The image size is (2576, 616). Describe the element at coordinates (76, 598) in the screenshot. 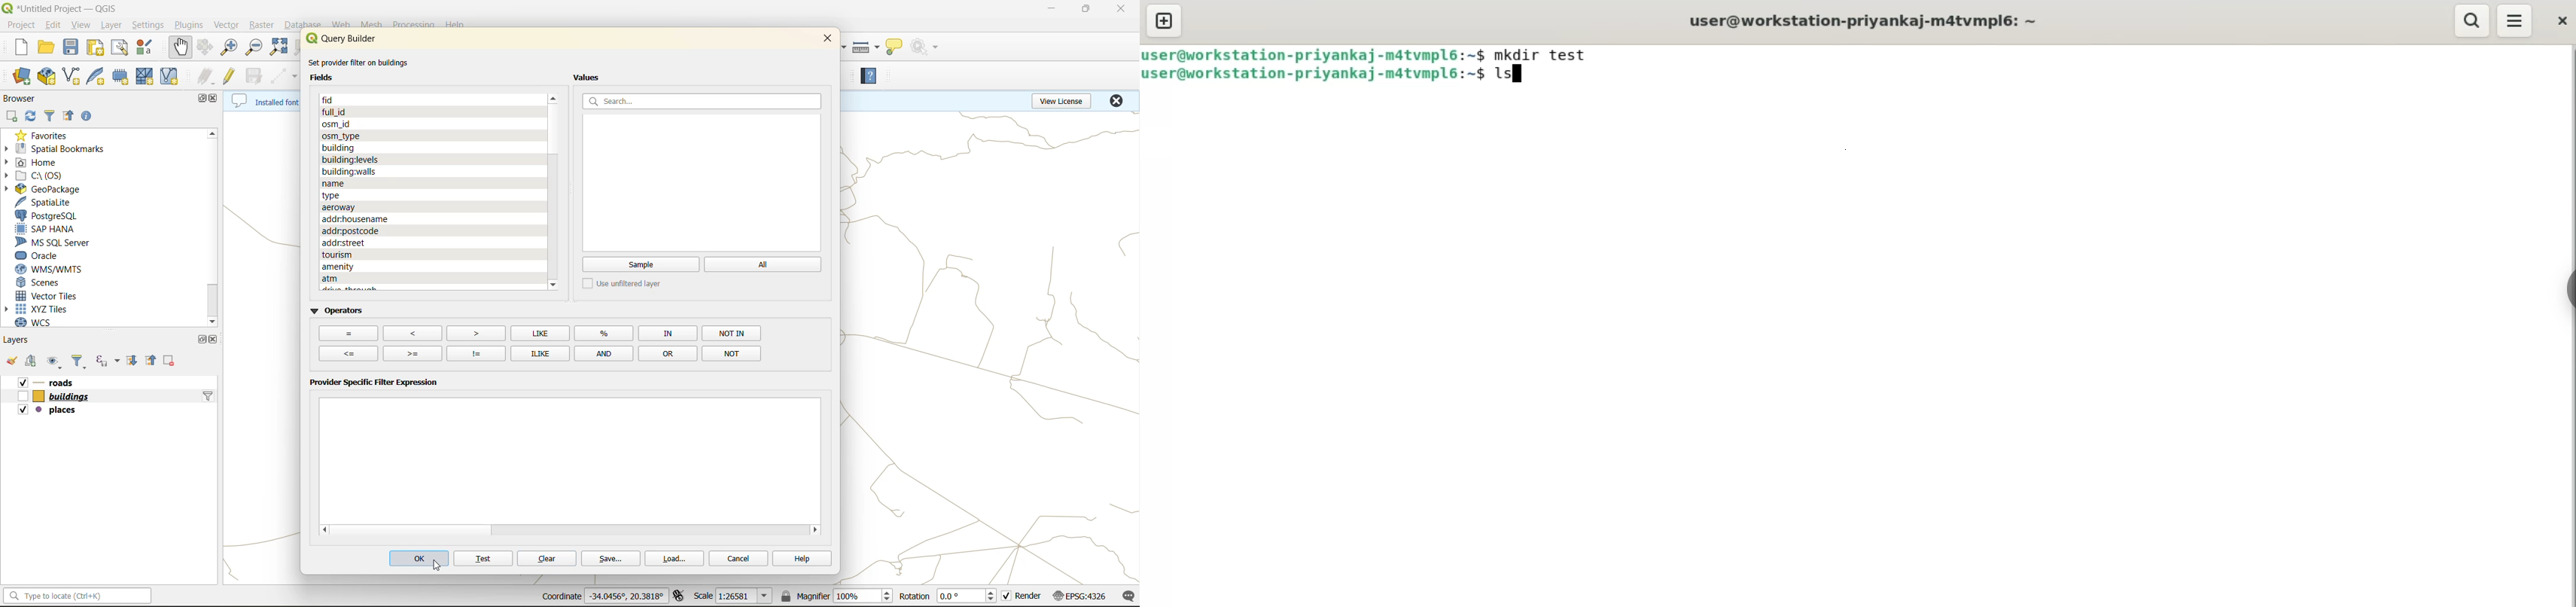

I see `status bar` at that location.